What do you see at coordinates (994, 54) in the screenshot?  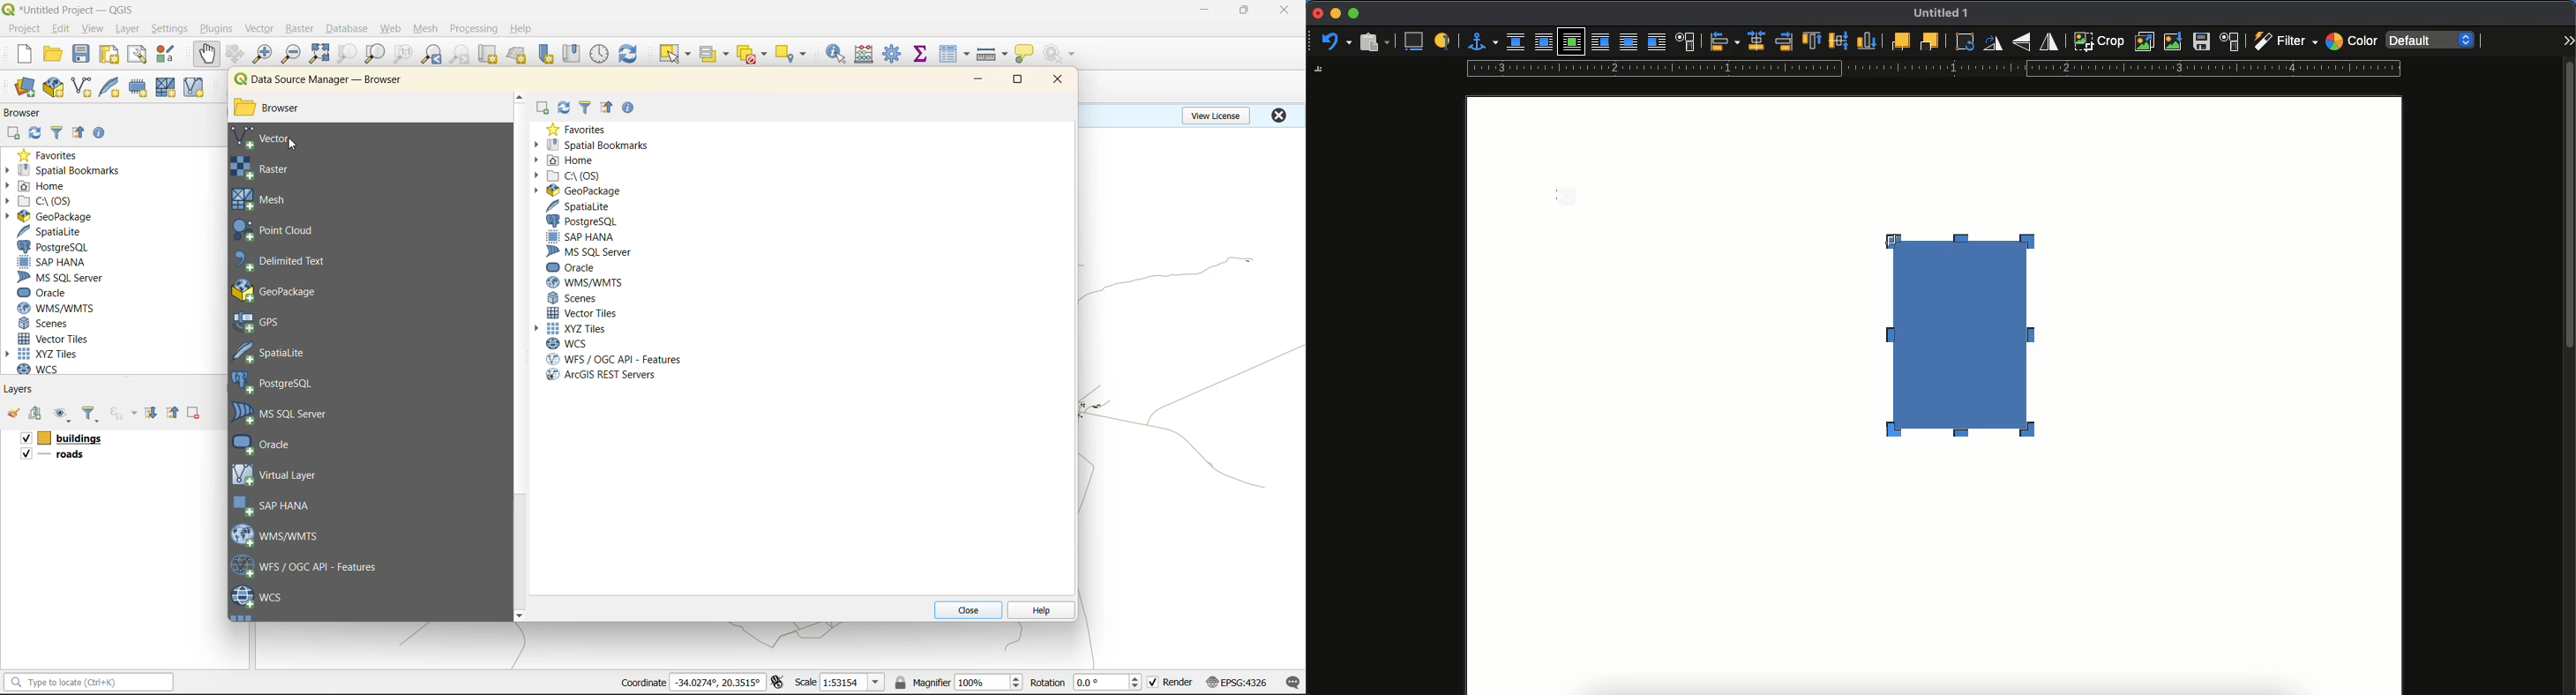 I see `measure line` at bounding box center [994, 54].